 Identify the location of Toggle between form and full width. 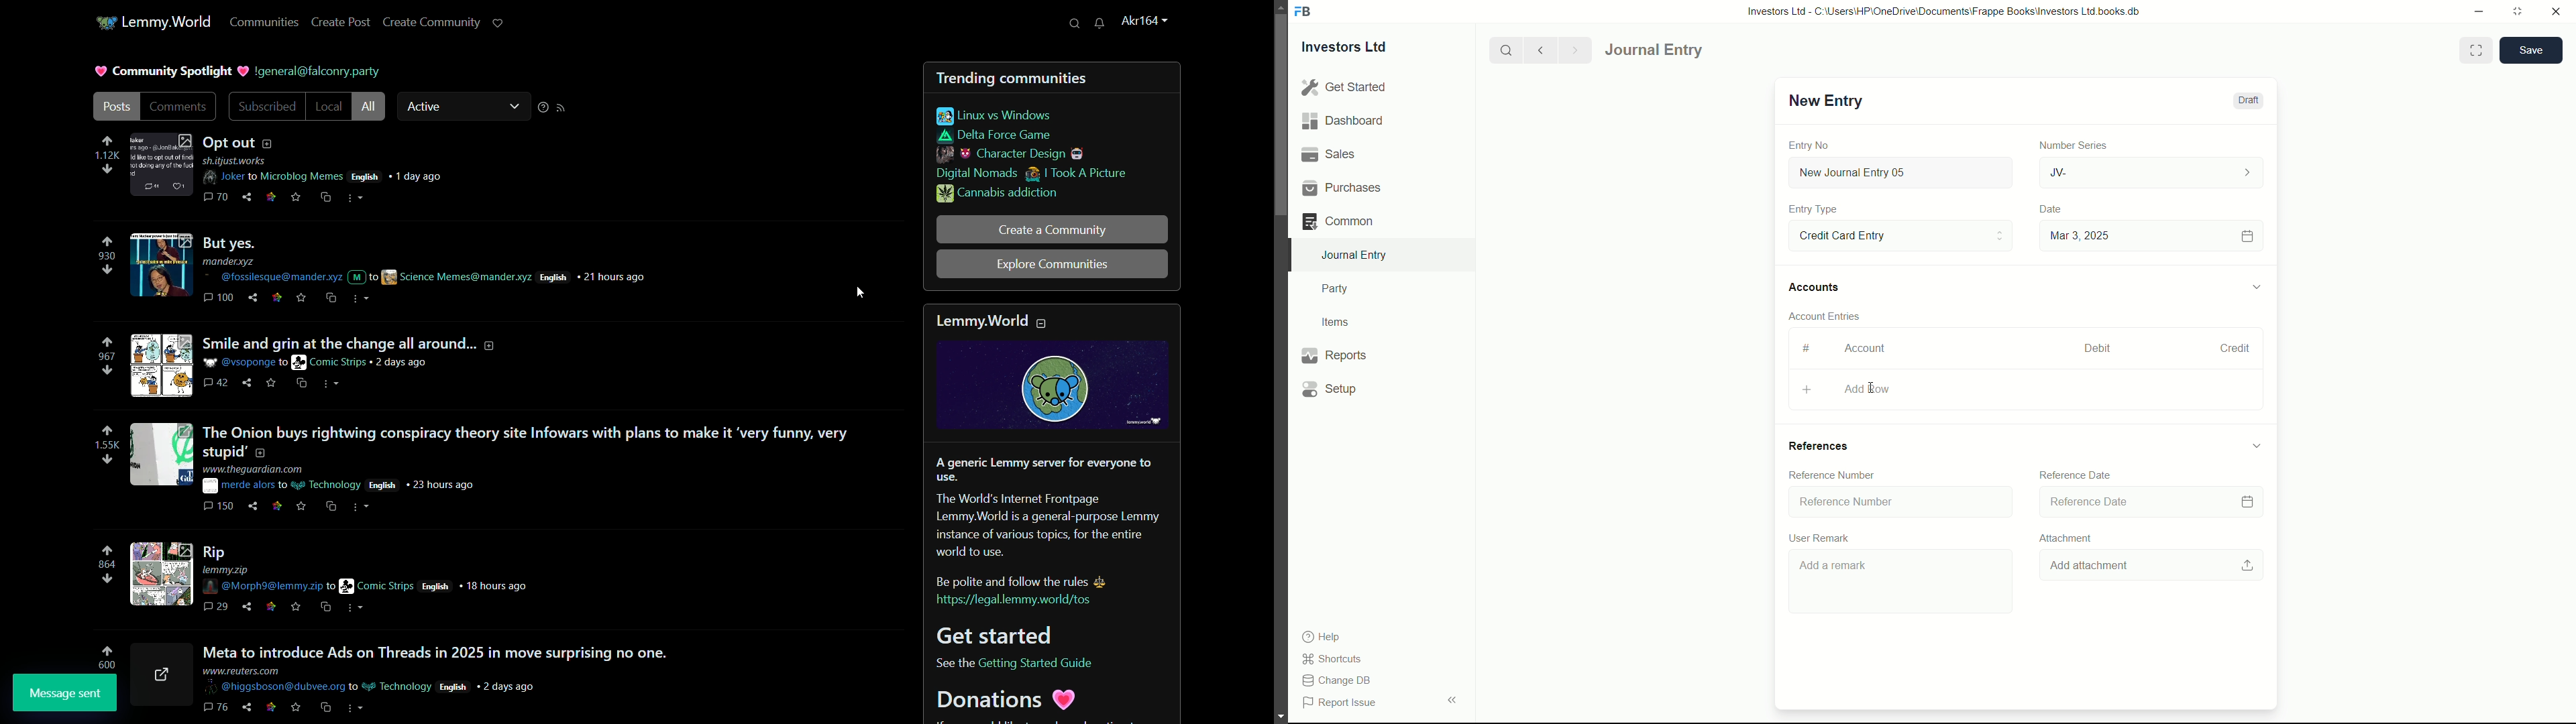
(2477, 50).